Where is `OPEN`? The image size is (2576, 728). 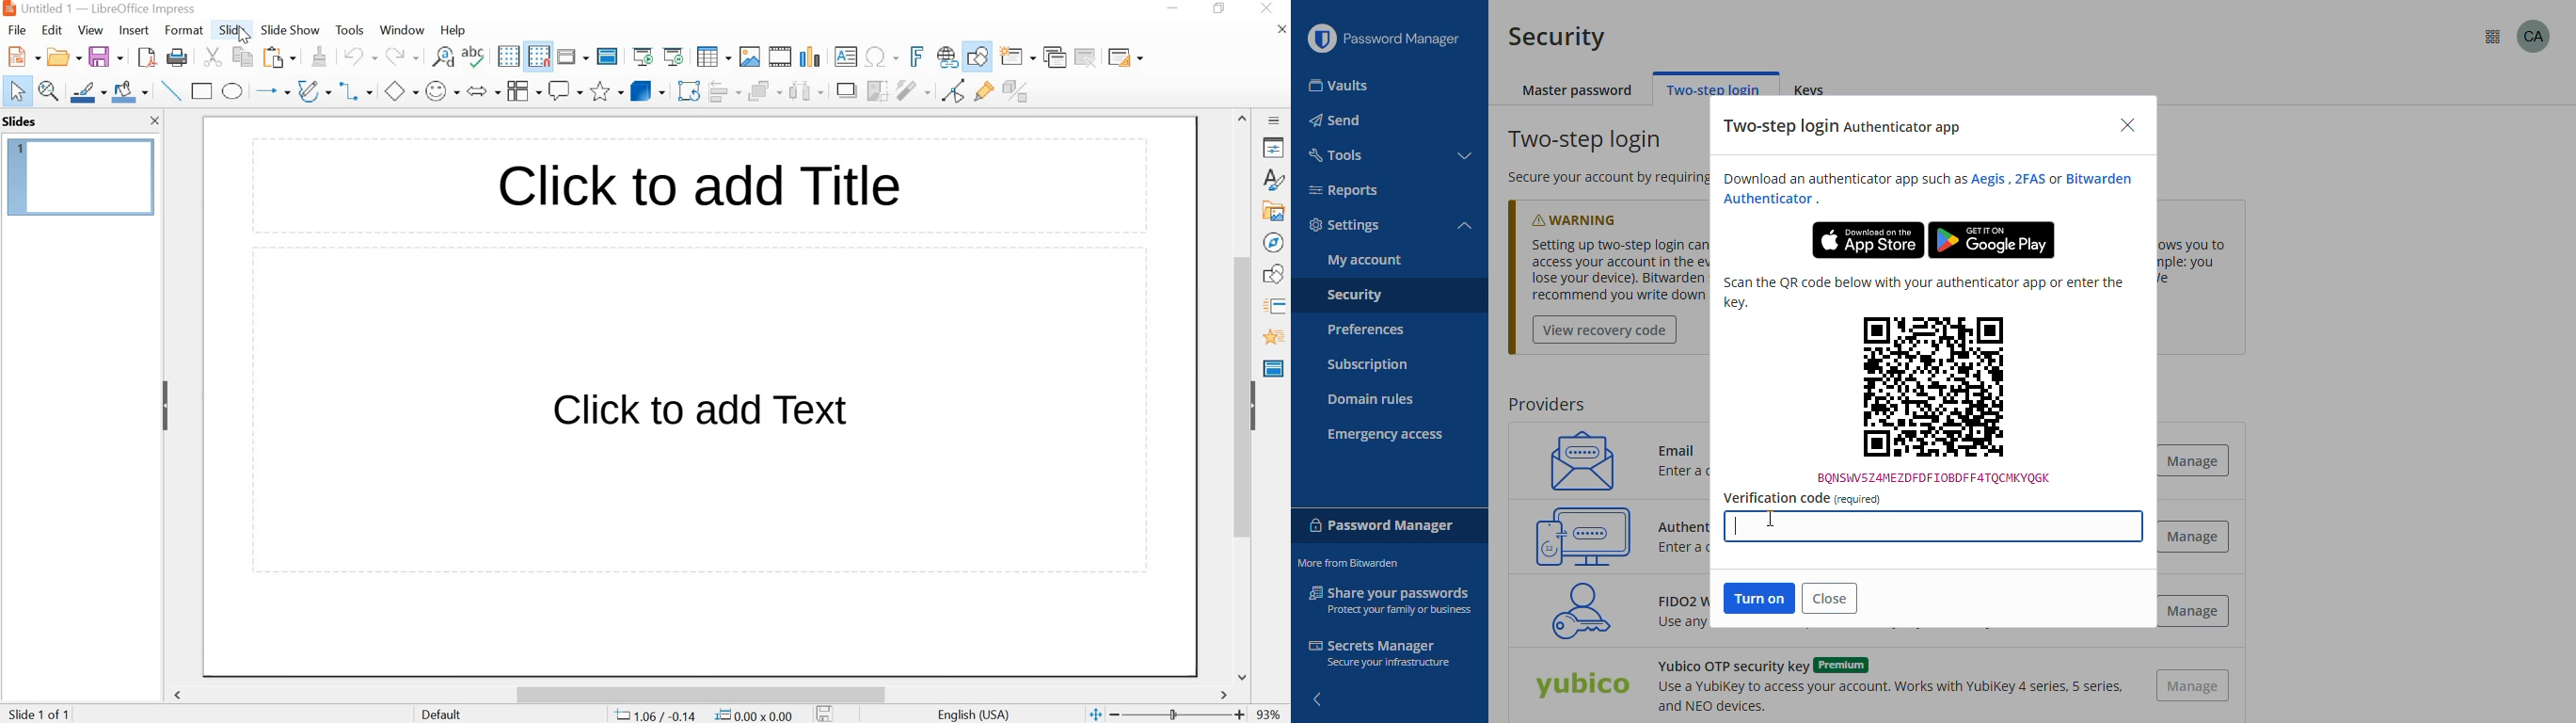
OPEN is located at coordinates (61, 57).